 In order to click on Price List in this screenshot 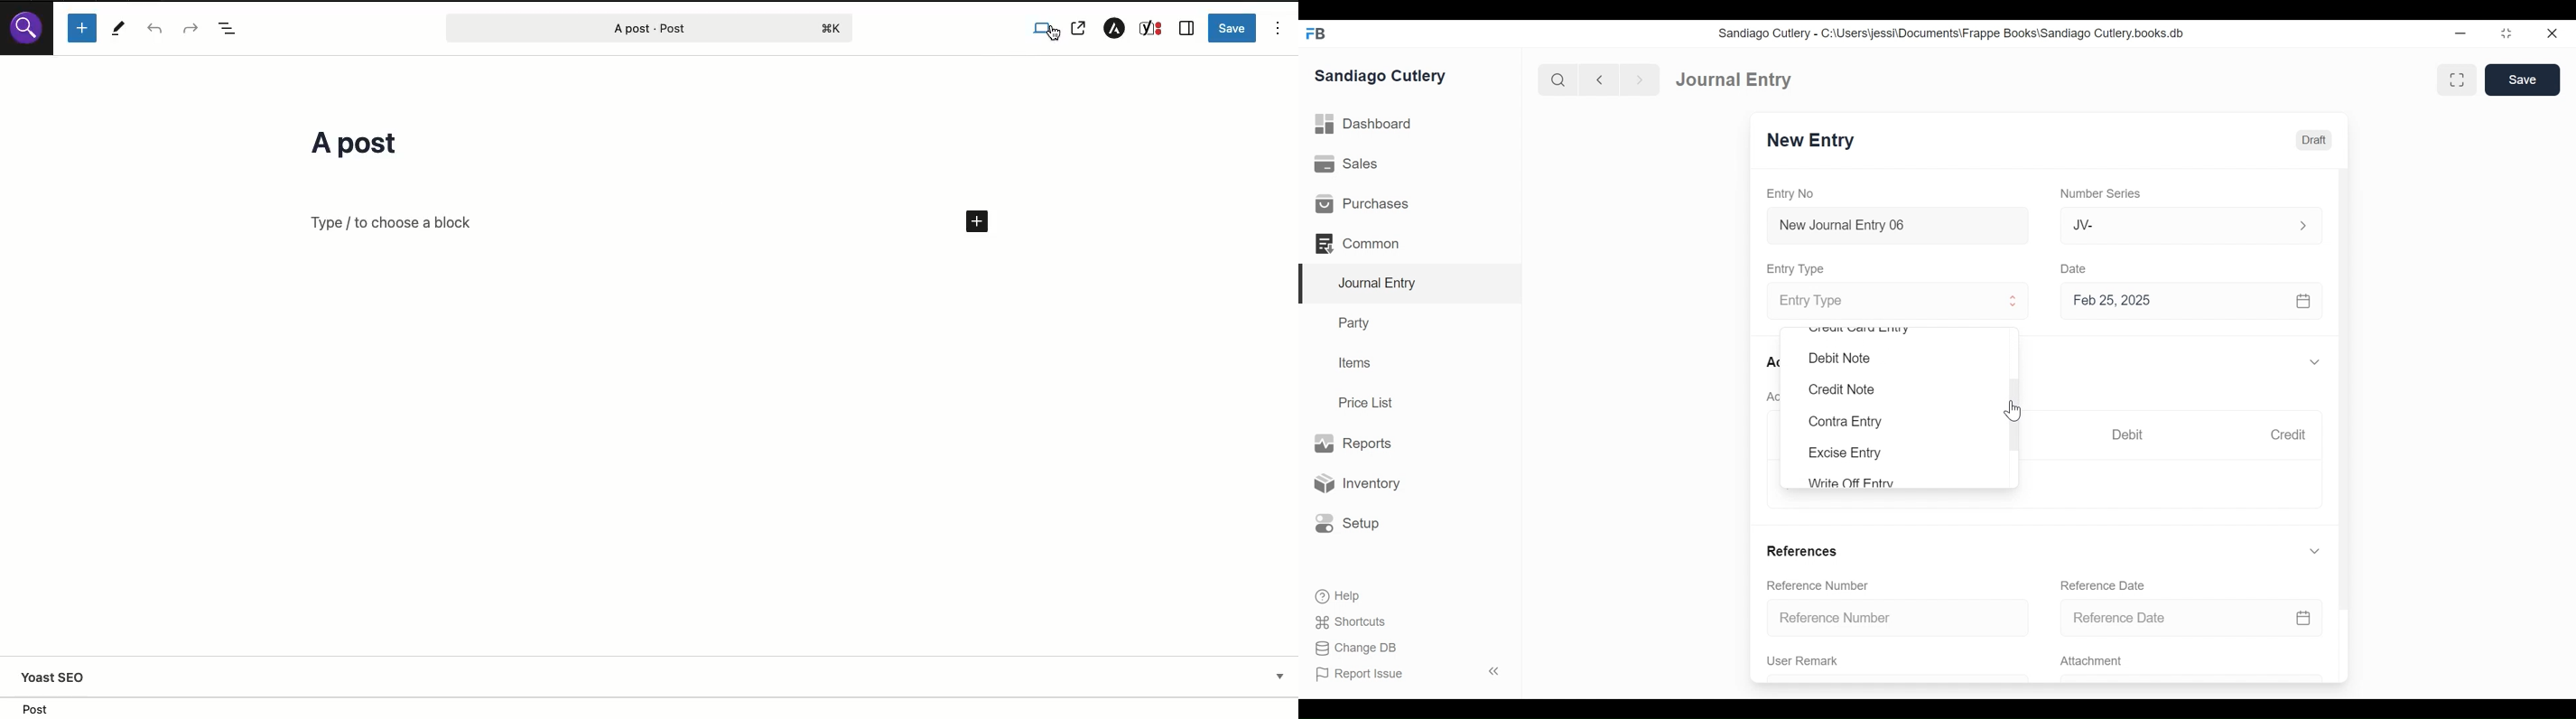, I will do `click(1370, 403)`.